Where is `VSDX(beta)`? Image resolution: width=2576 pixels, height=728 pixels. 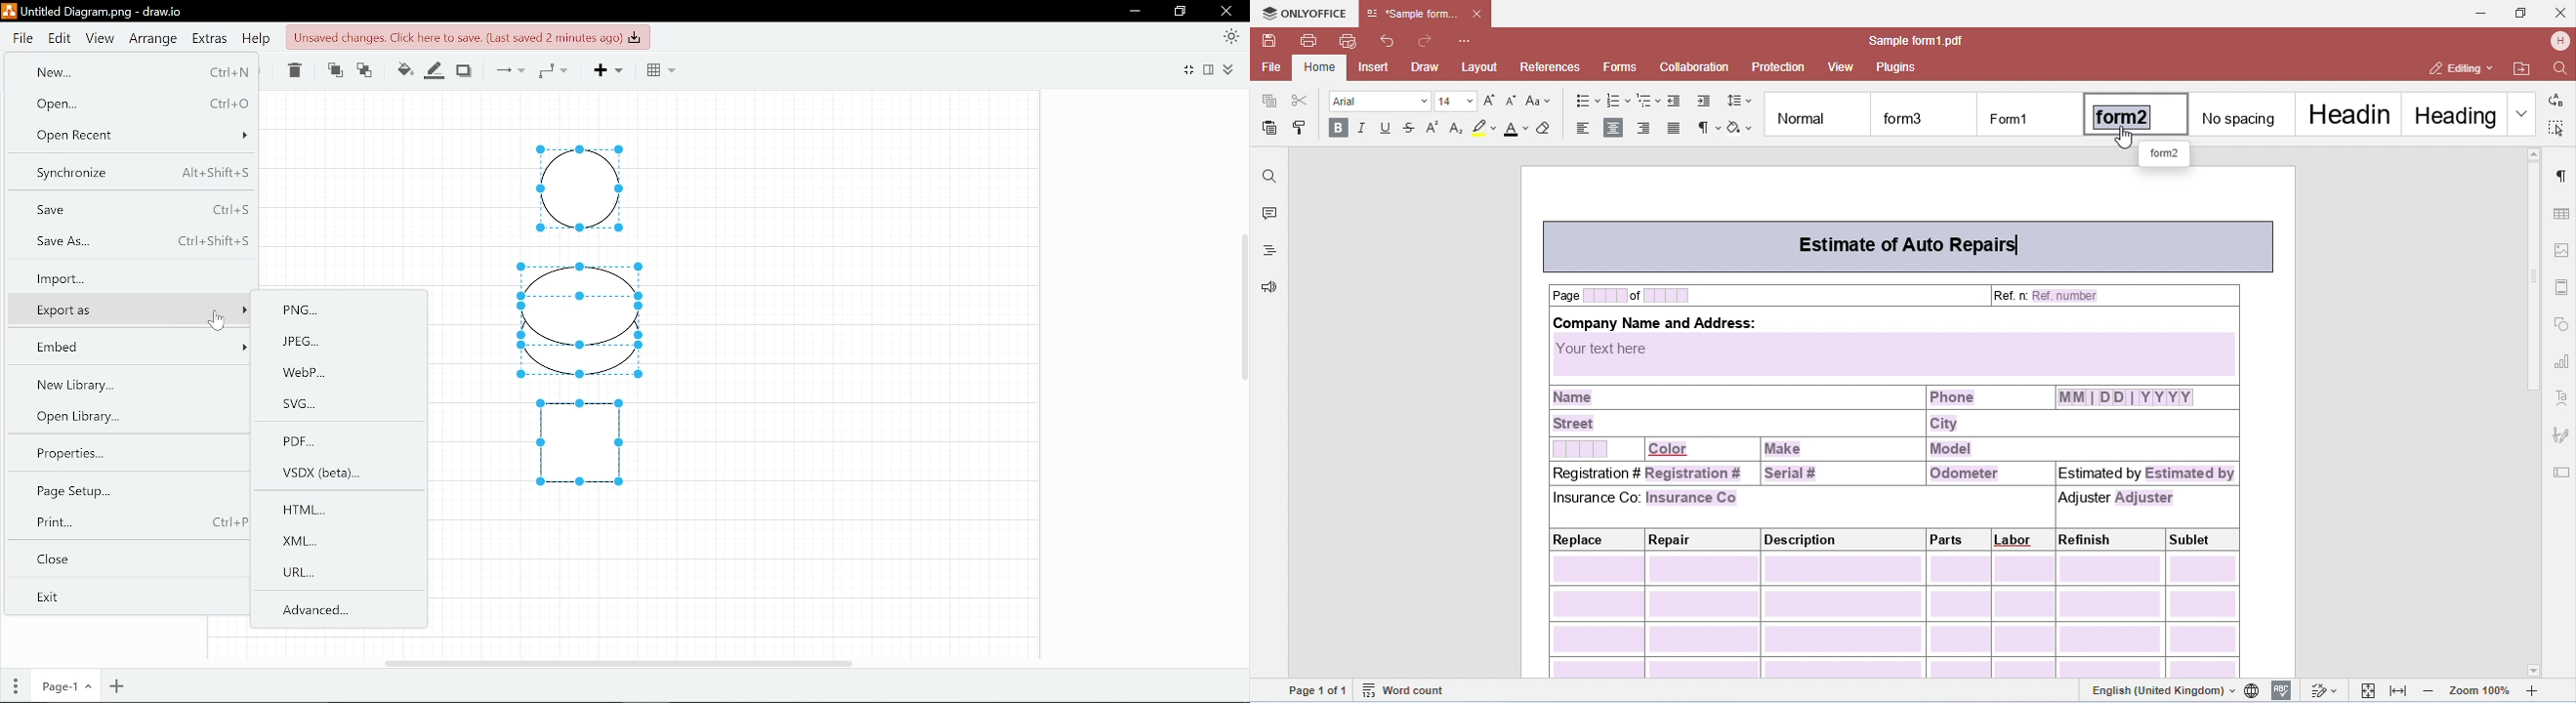 VSDX(beta) is located at coordinates (336, 476).